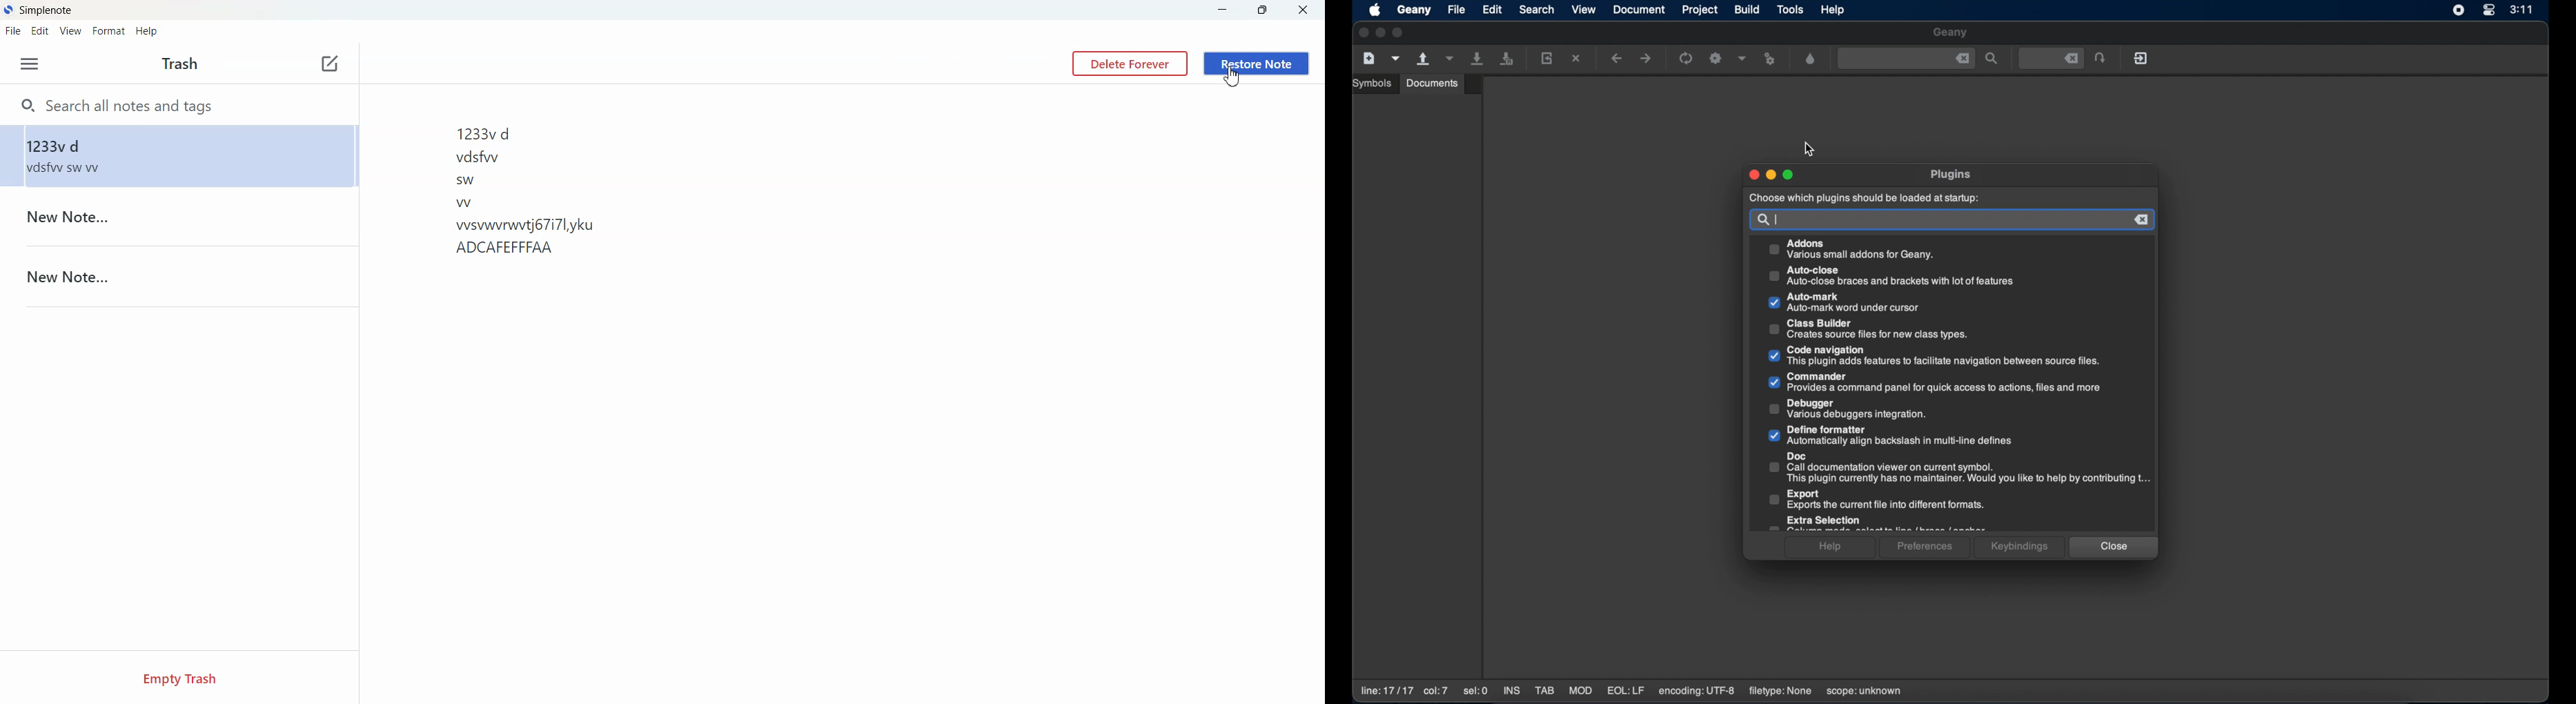 This screenshot has height=728, width=2576. I want to click on keybindings, so click(2020, 547).